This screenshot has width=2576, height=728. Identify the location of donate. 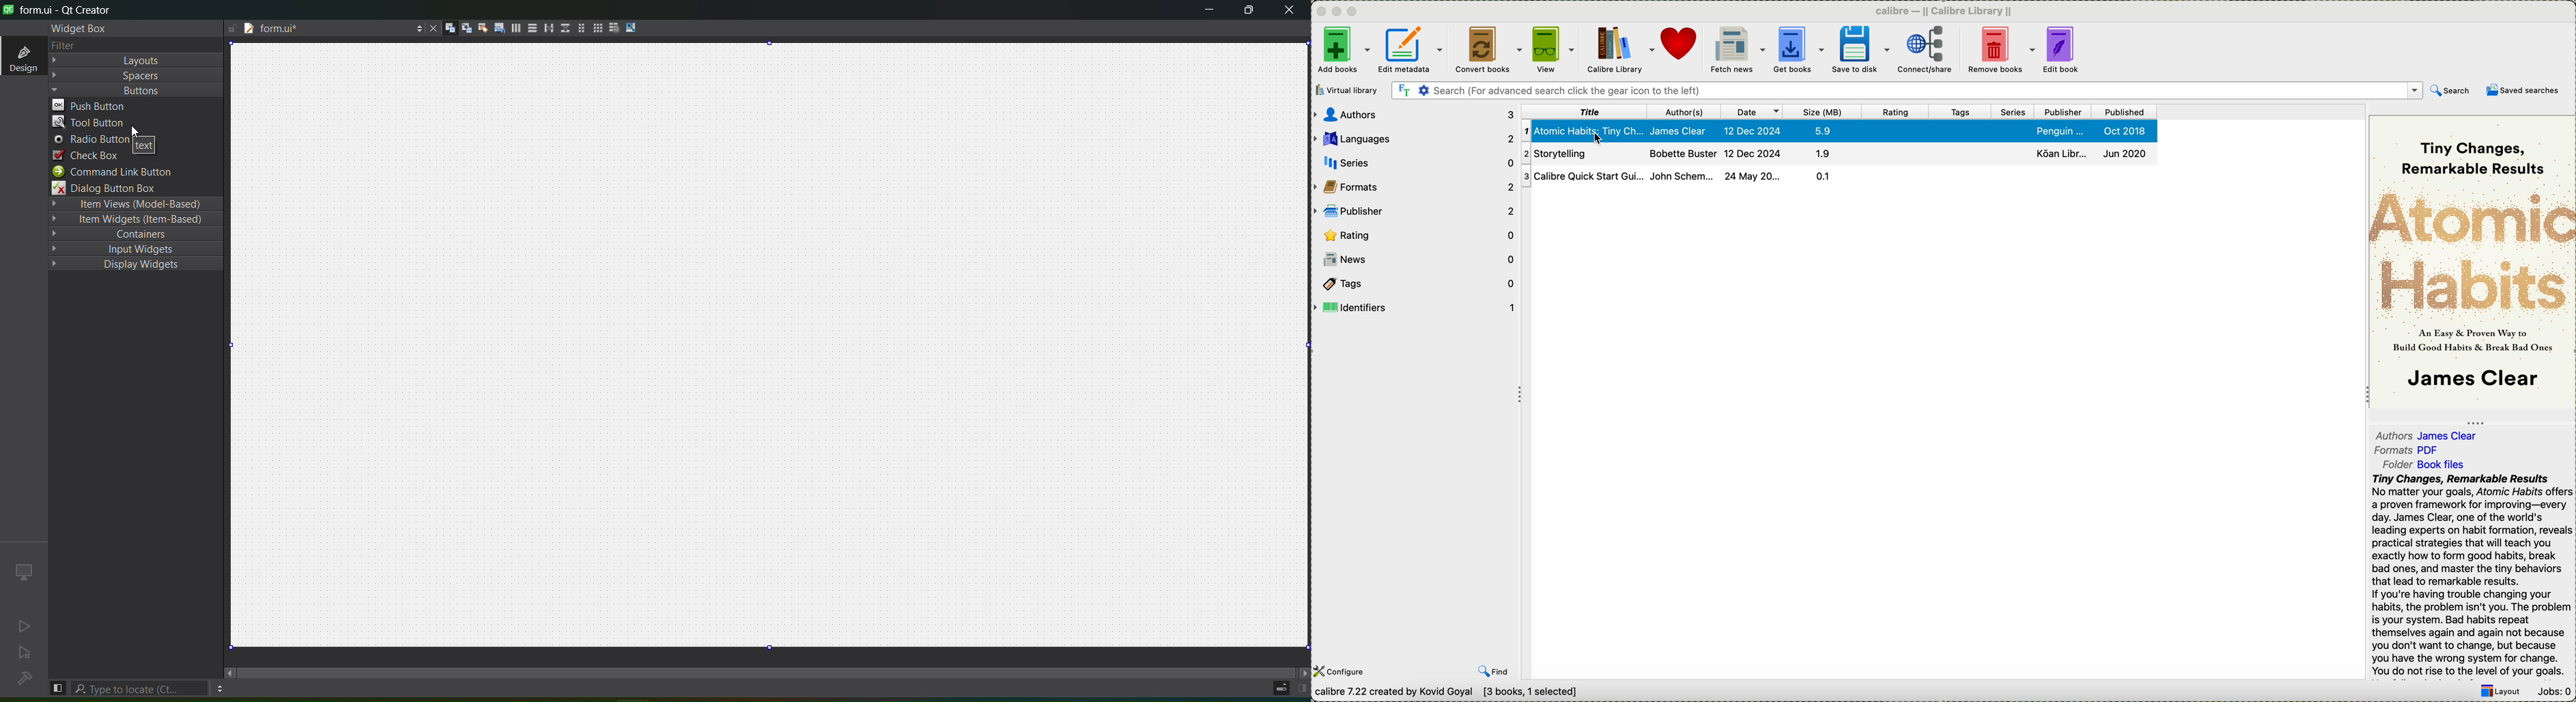
(1680, 44).